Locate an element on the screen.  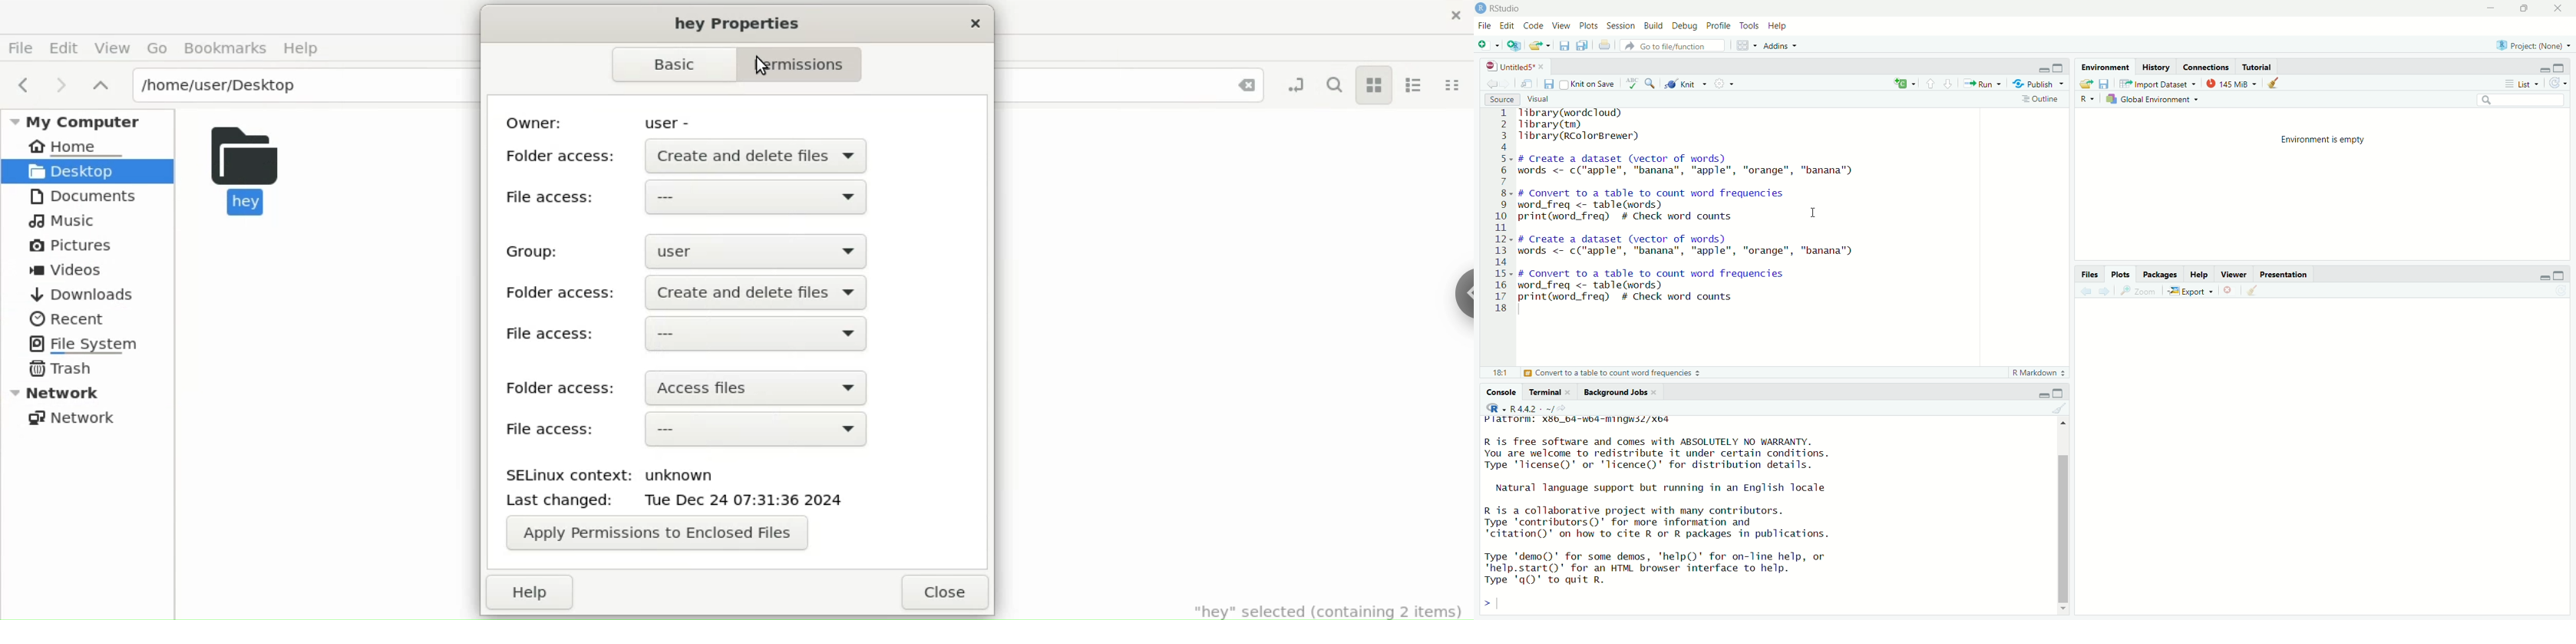
Recent is located at coordinates (67, 320).